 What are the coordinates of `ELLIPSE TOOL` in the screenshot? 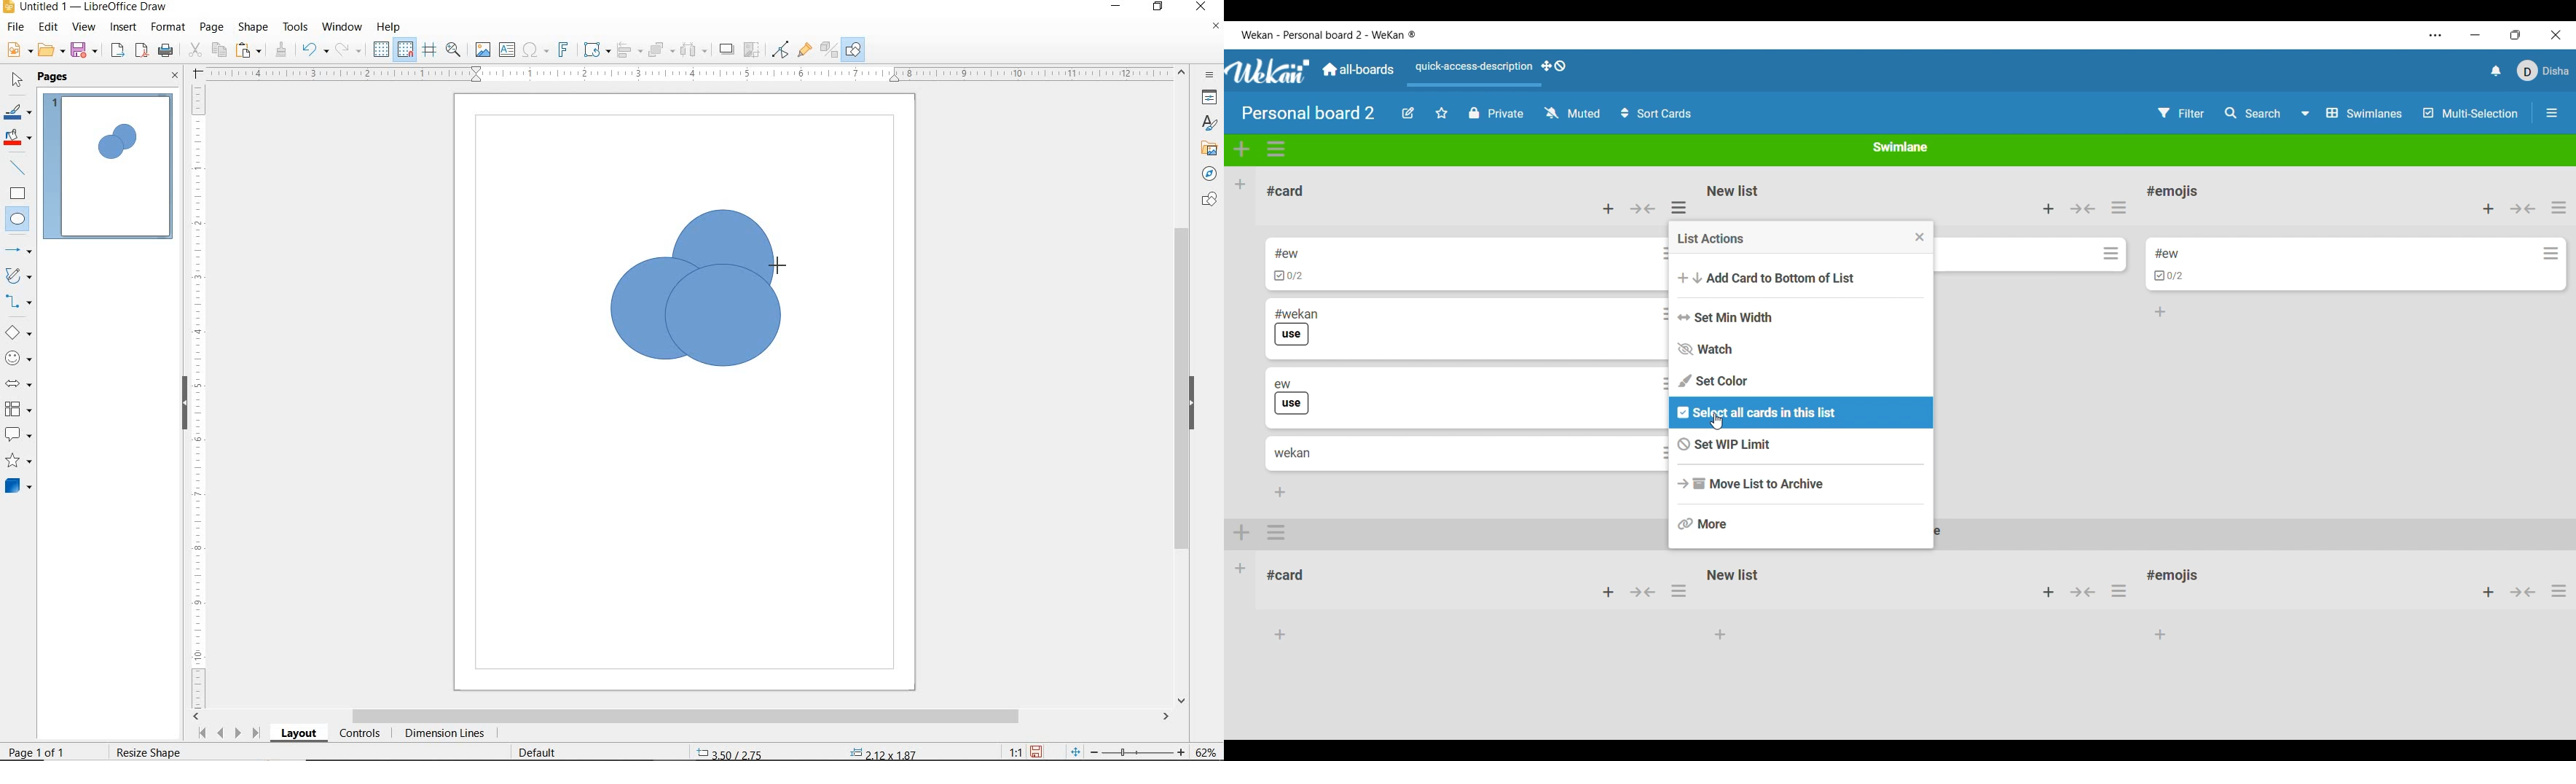 It's located at (777, 264).